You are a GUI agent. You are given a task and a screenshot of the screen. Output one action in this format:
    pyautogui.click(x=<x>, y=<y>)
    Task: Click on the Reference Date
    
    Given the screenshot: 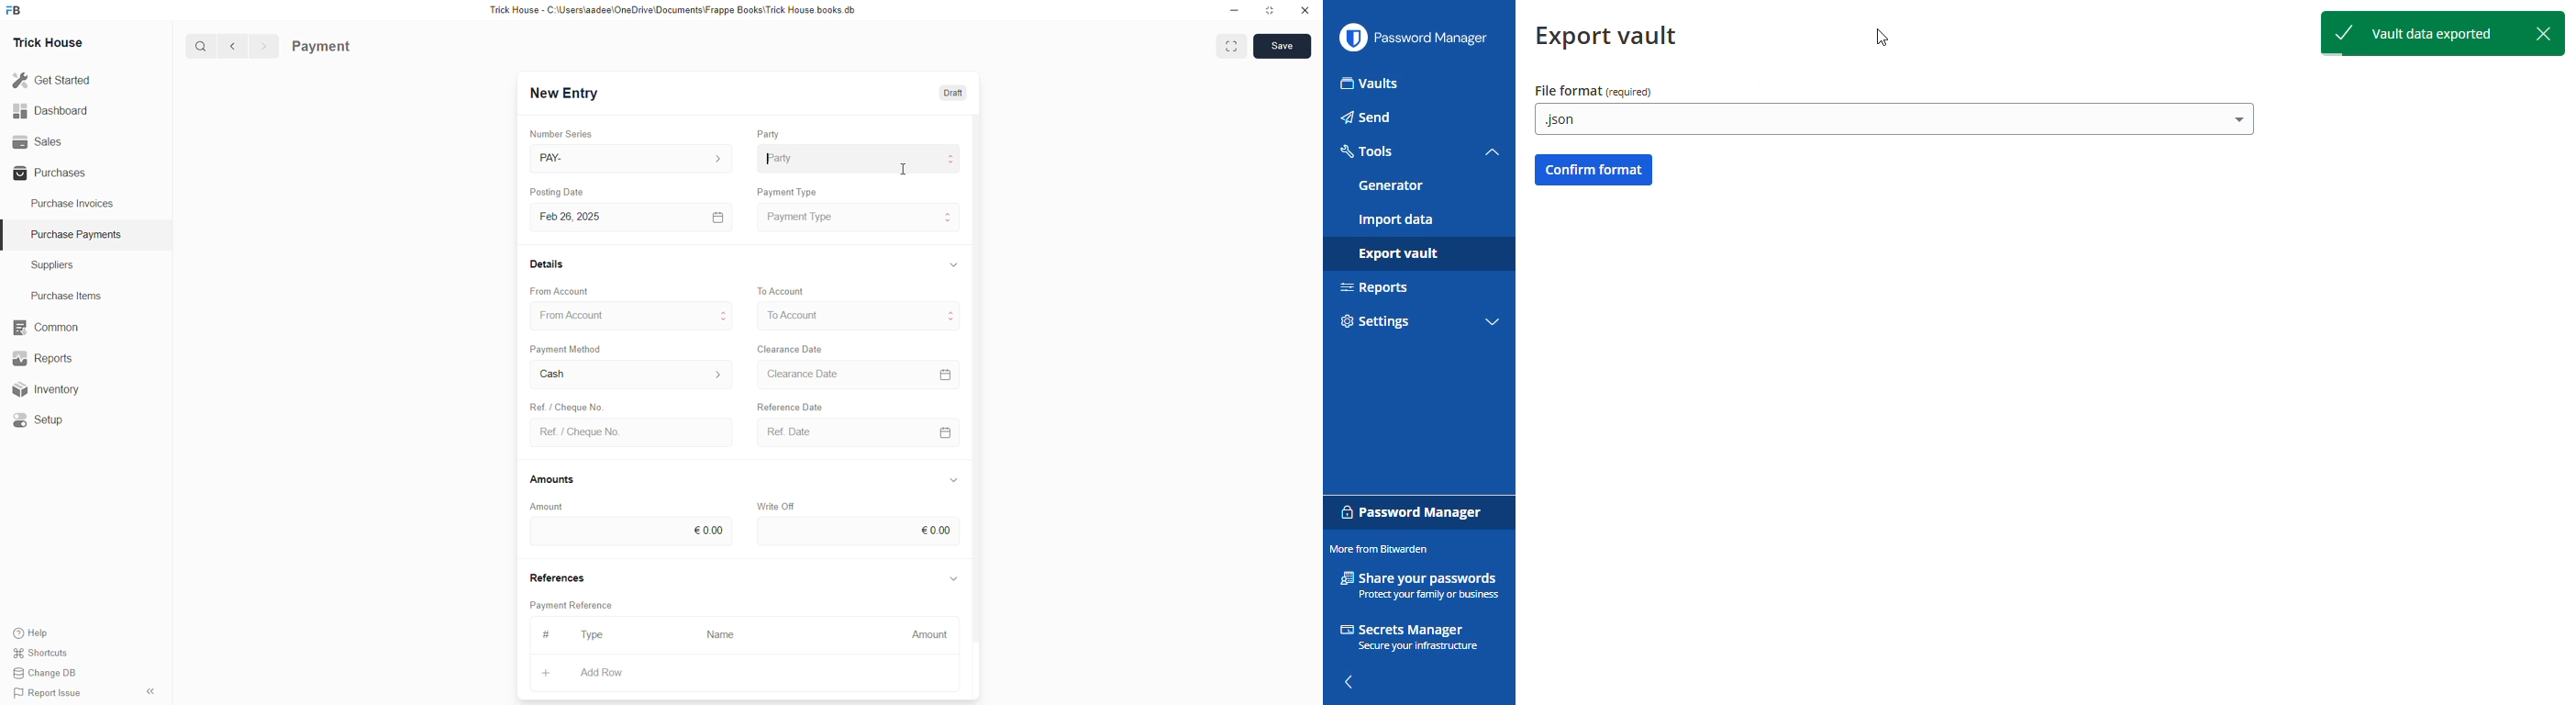 What is the action you would take?
    pyautogui.click(x=806, y=407)
    